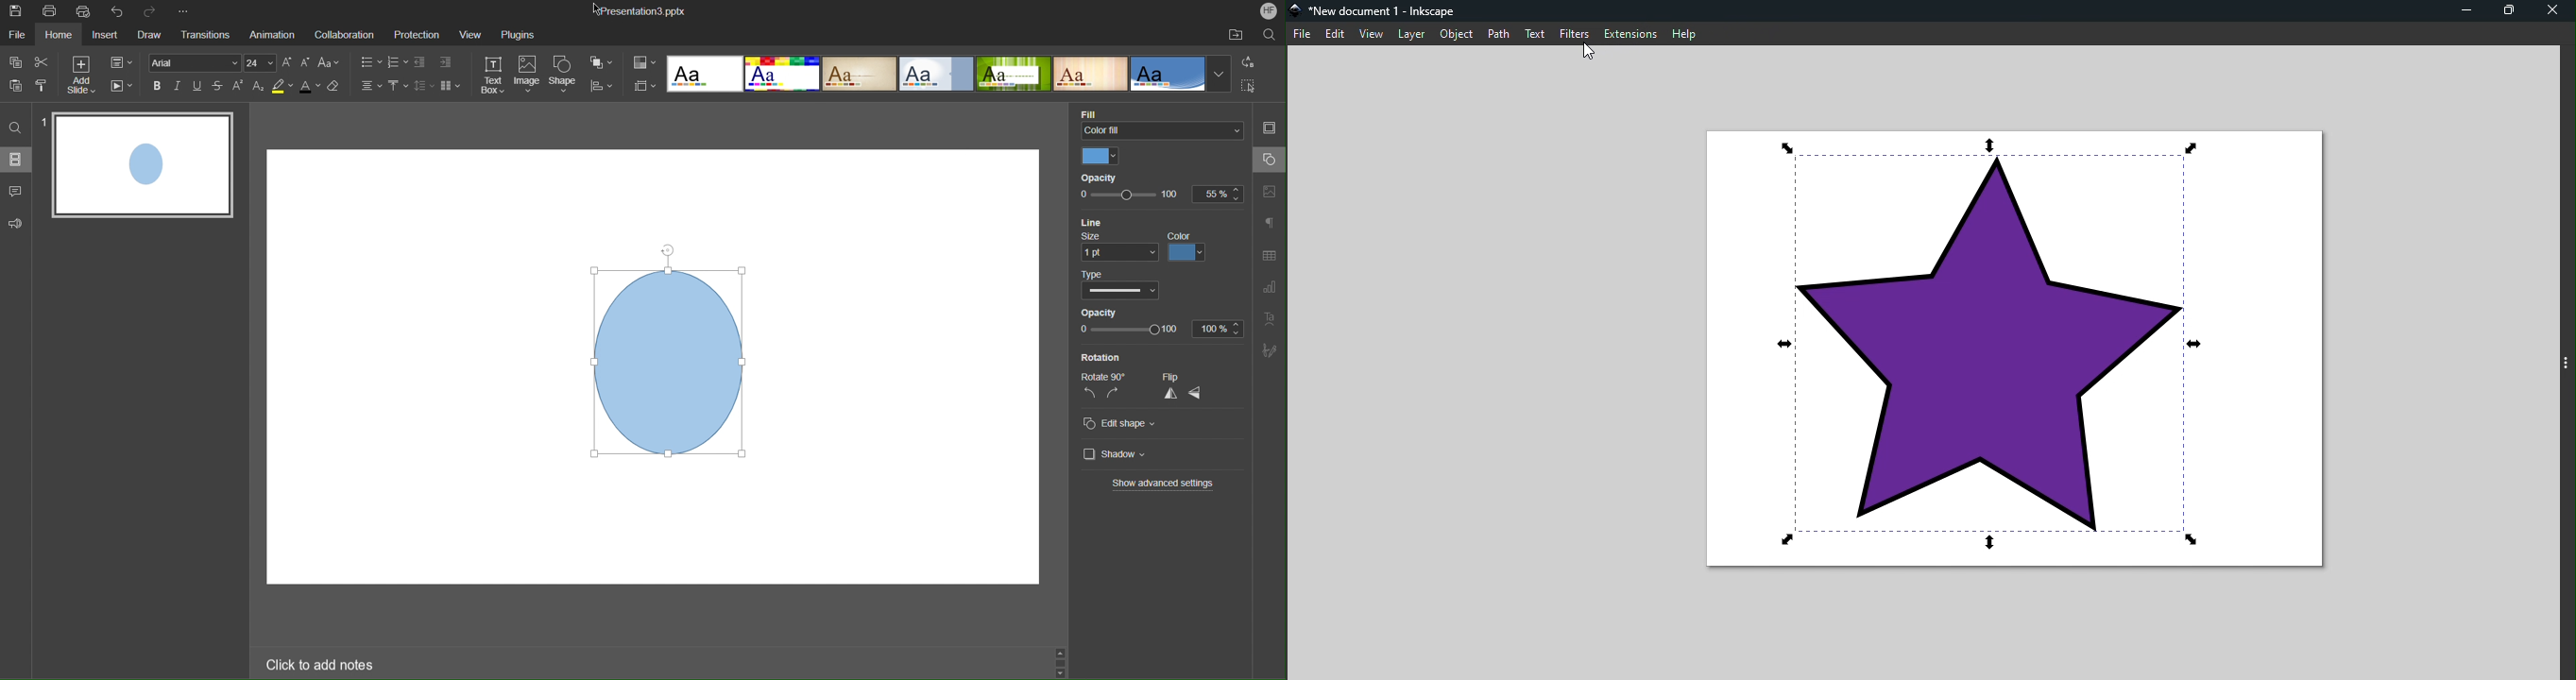 The width and height of the screenshot is (2576, 700). Describe the element at coordinates (238, 88) in the screenshot. I see `Superscript` at that location.